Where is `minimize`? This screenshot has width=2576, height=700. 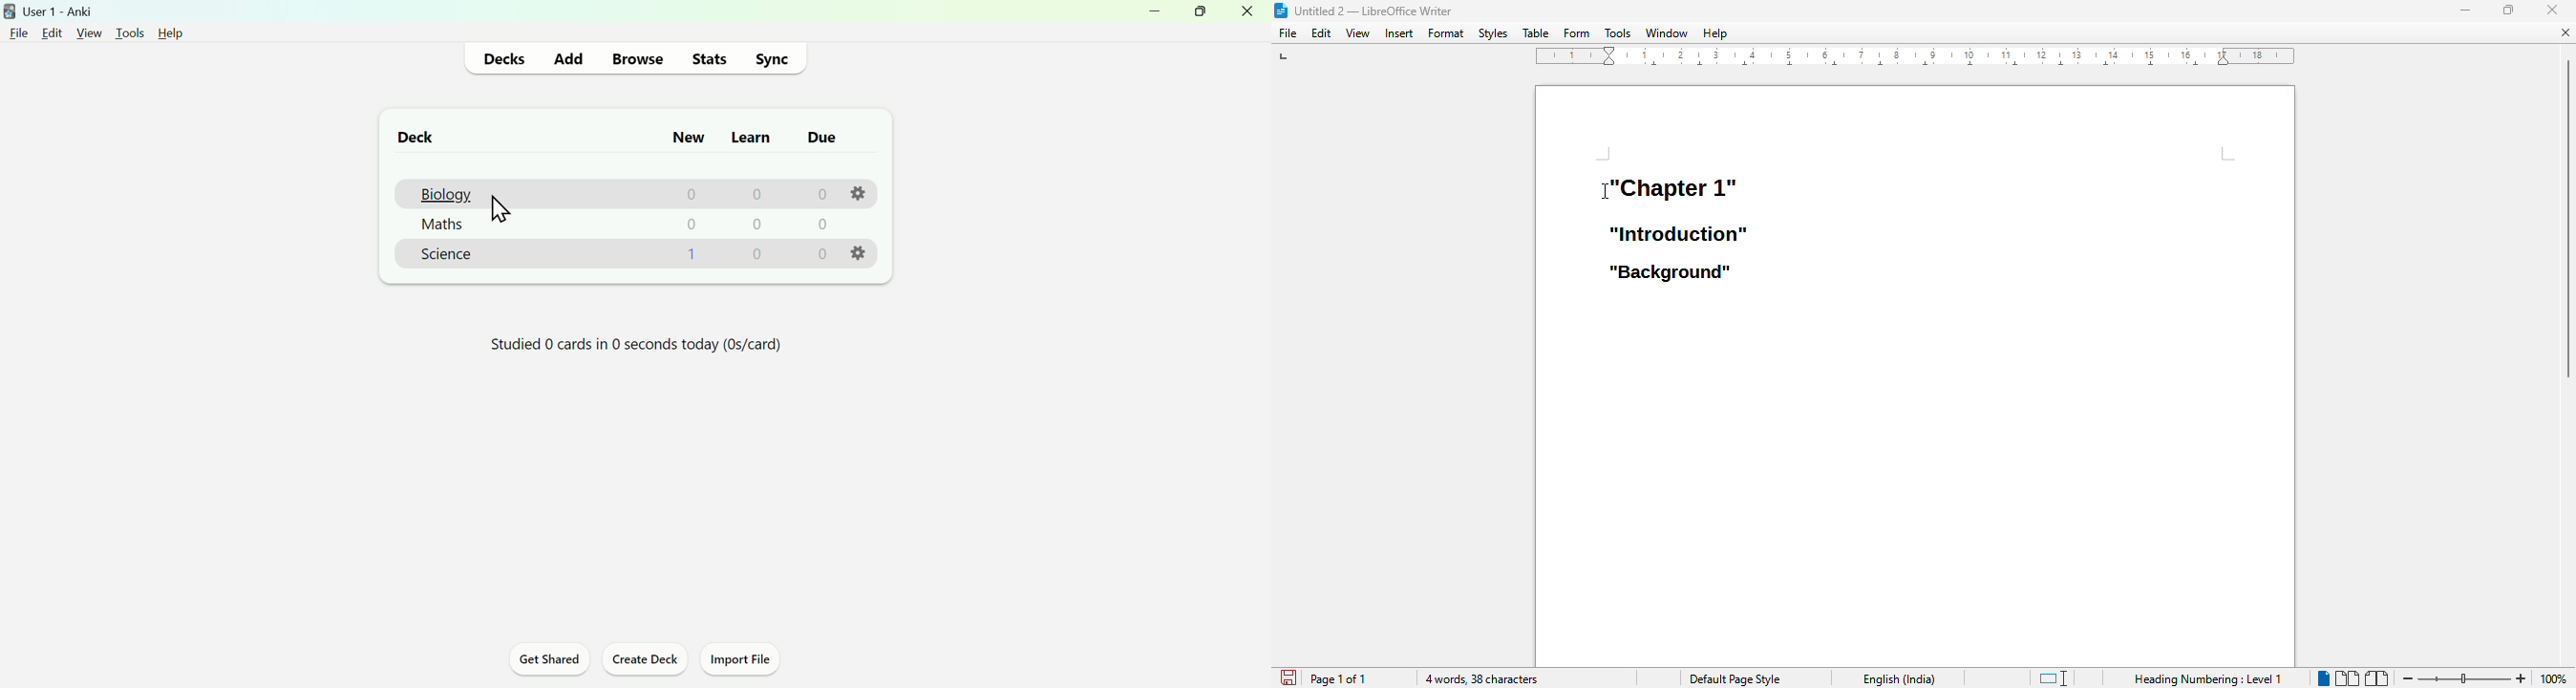
minimize is located at coordinates (2466, 11).